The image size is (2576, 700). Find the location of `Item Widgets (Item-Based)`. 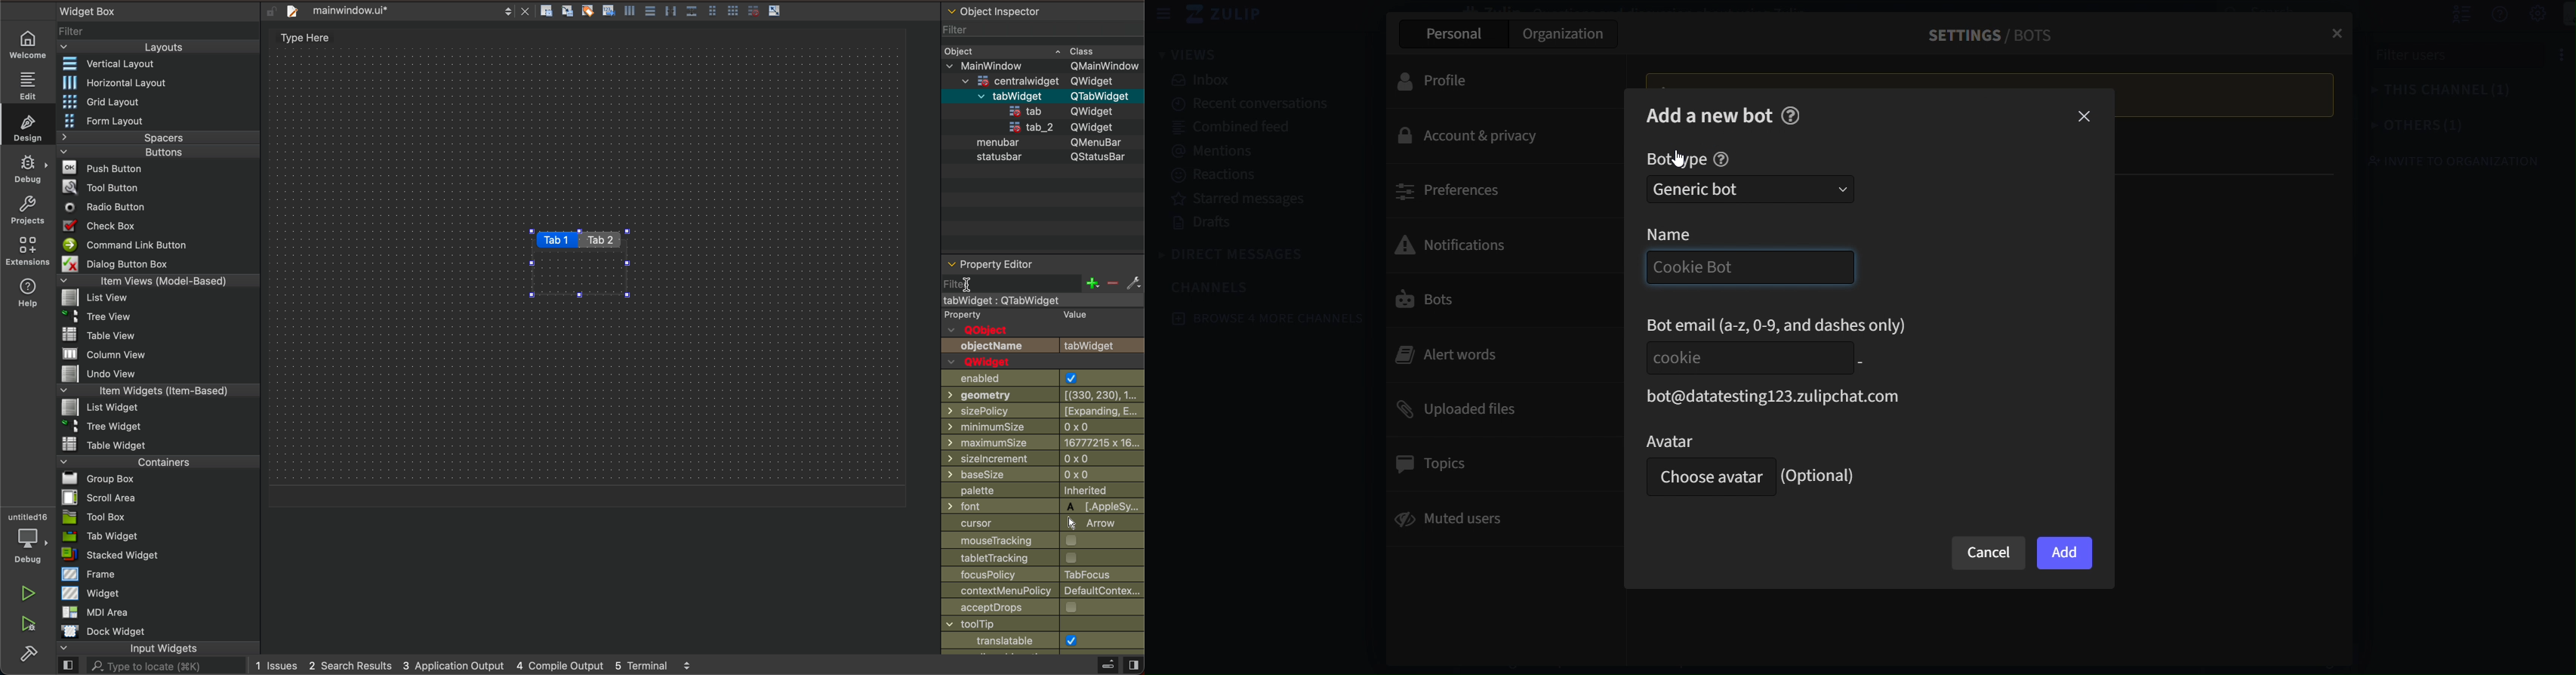

Item Widgets (Item-Based) is located at coordinates (159, 390).